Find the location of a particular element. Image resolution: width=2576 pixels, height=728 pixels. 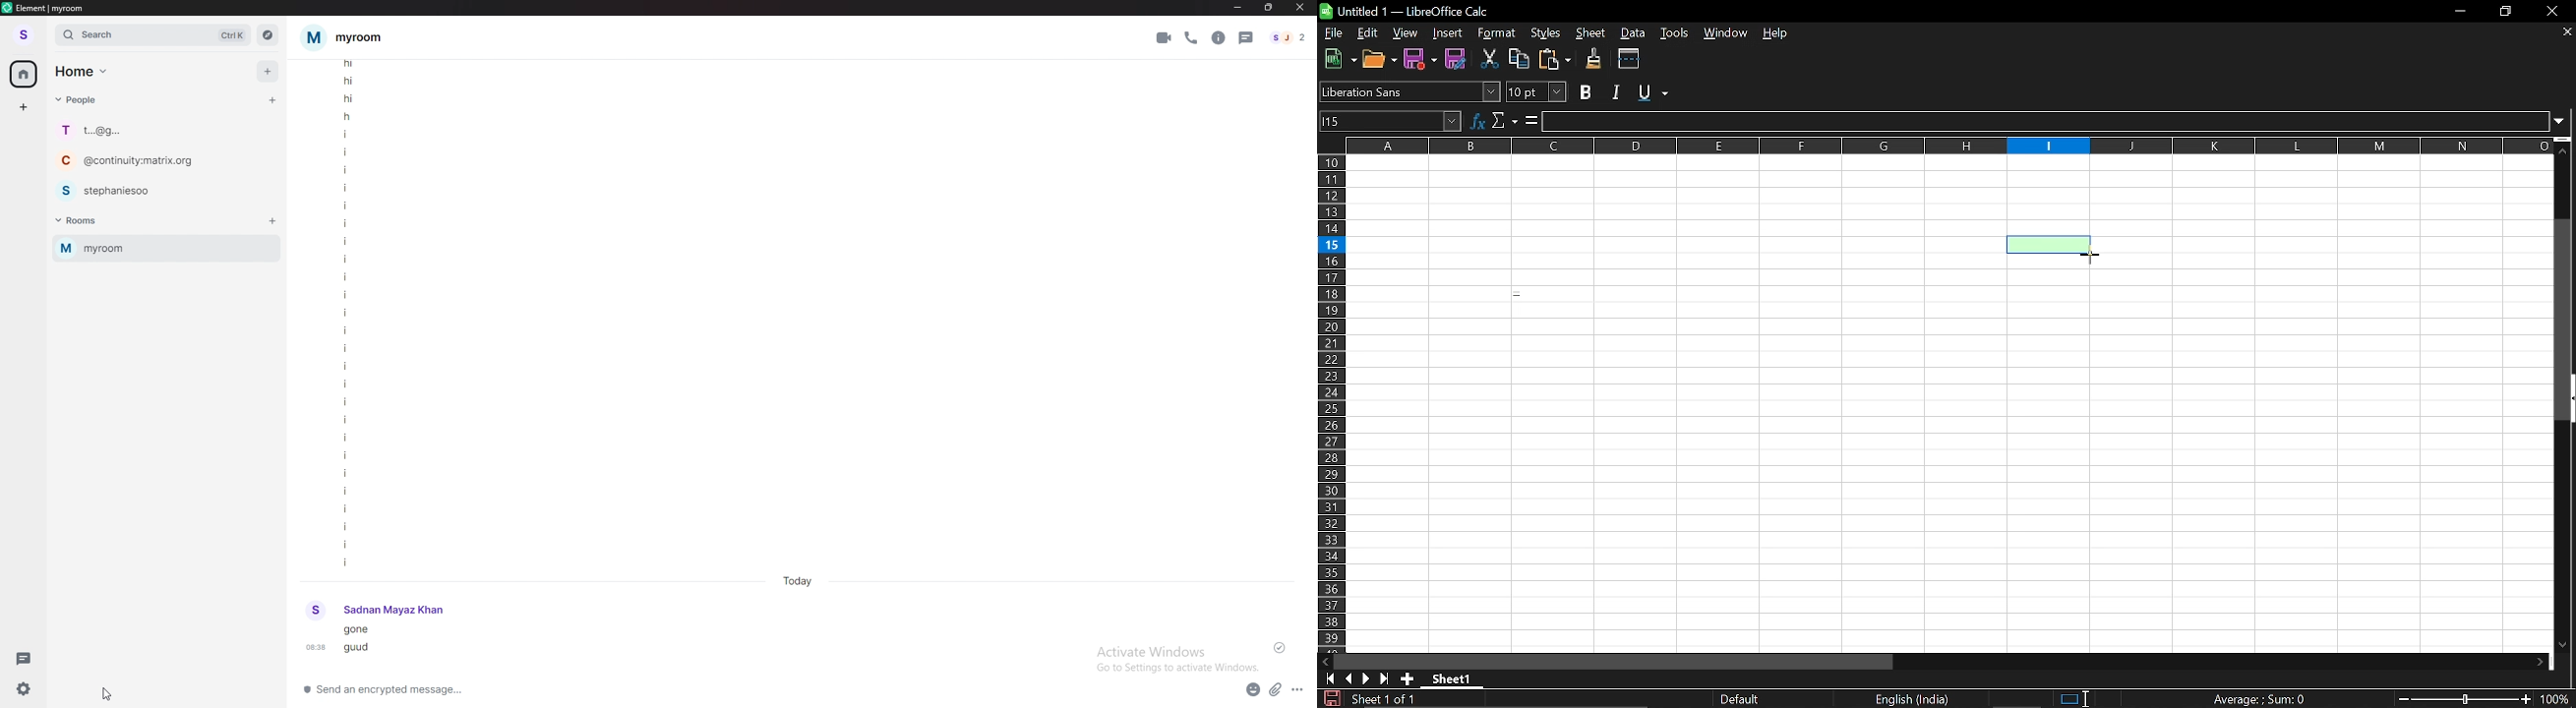

attachment is located at coordinates (1276, 689).